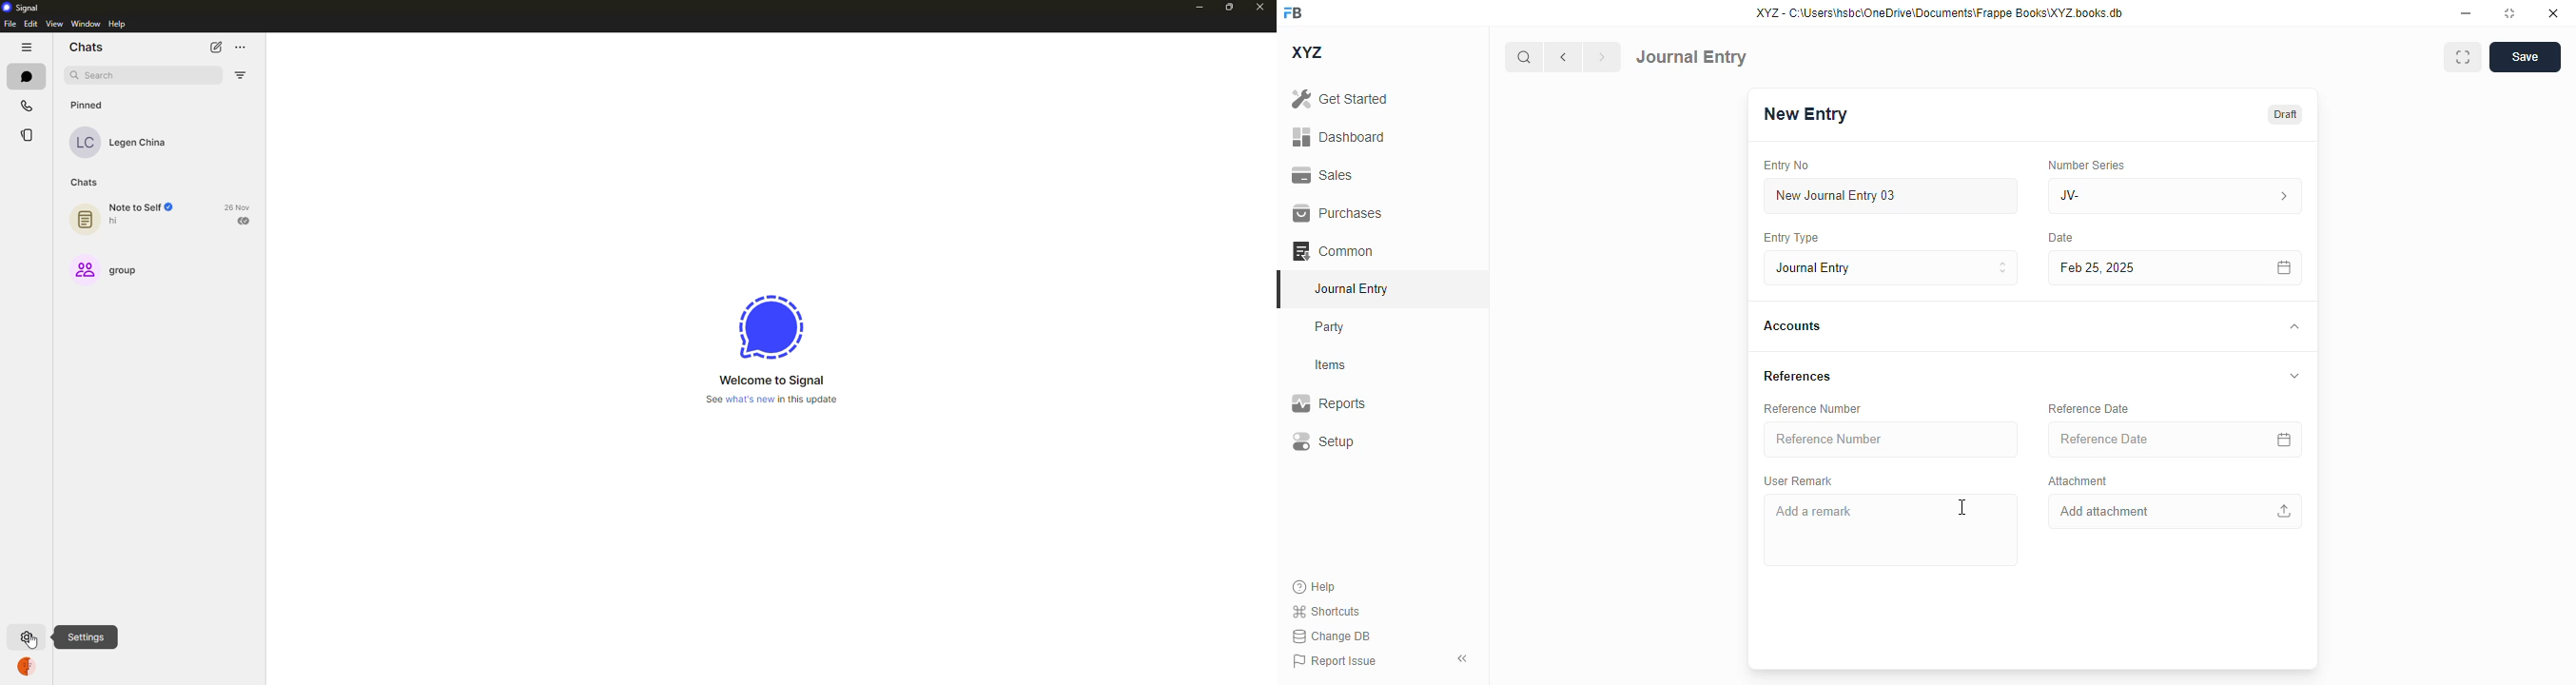 The width and height of the screenshot is (2576, 700). I want to click on journal entry, so click(1350, 288).